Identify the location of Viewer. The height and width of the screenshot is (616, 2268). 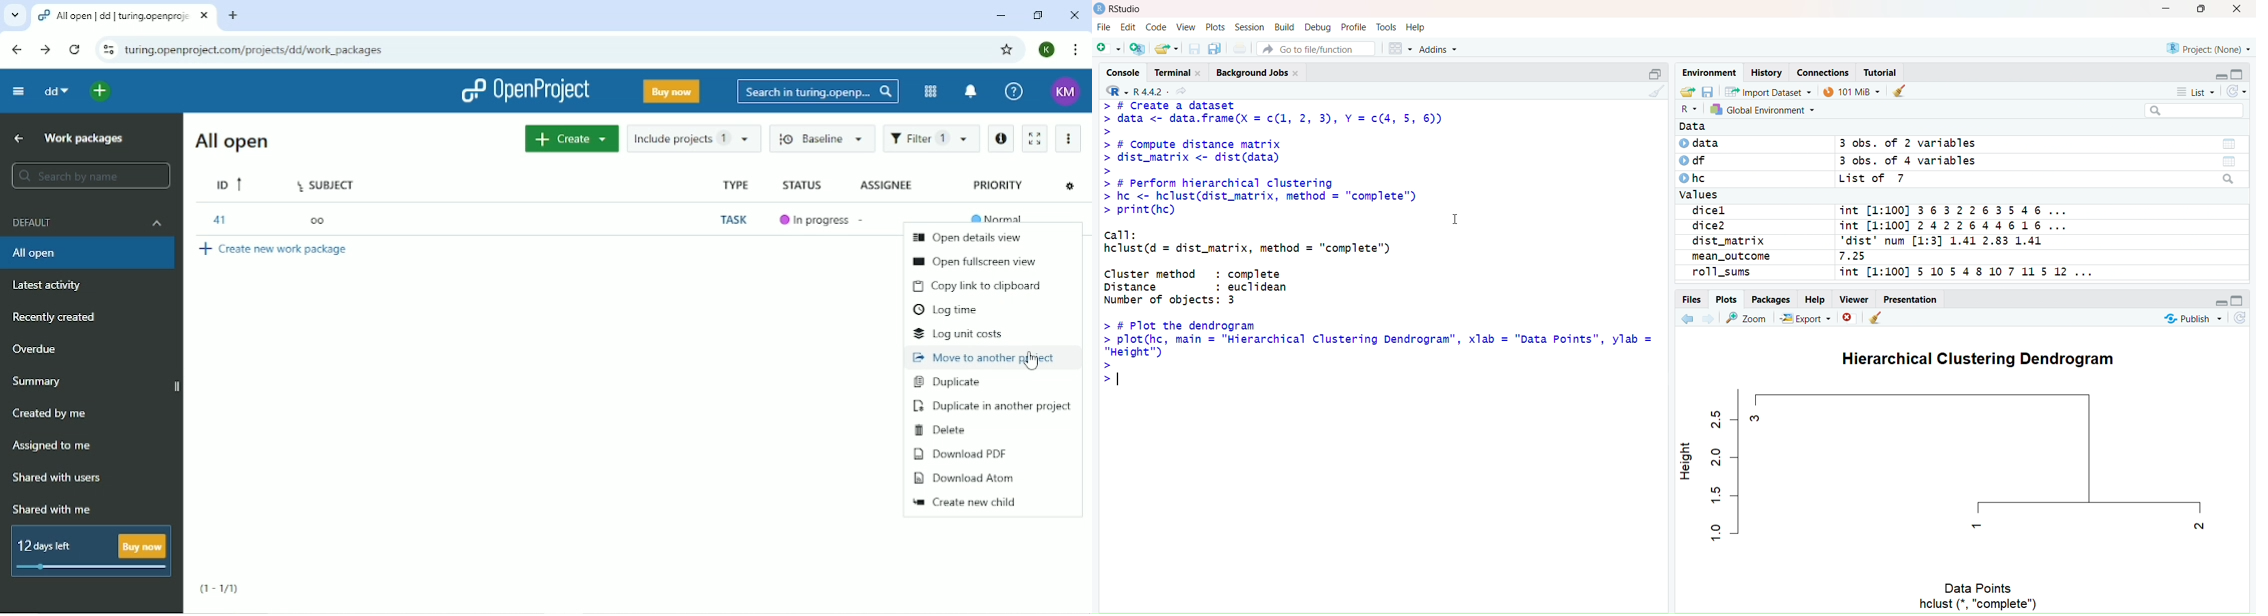
(1855, 299).